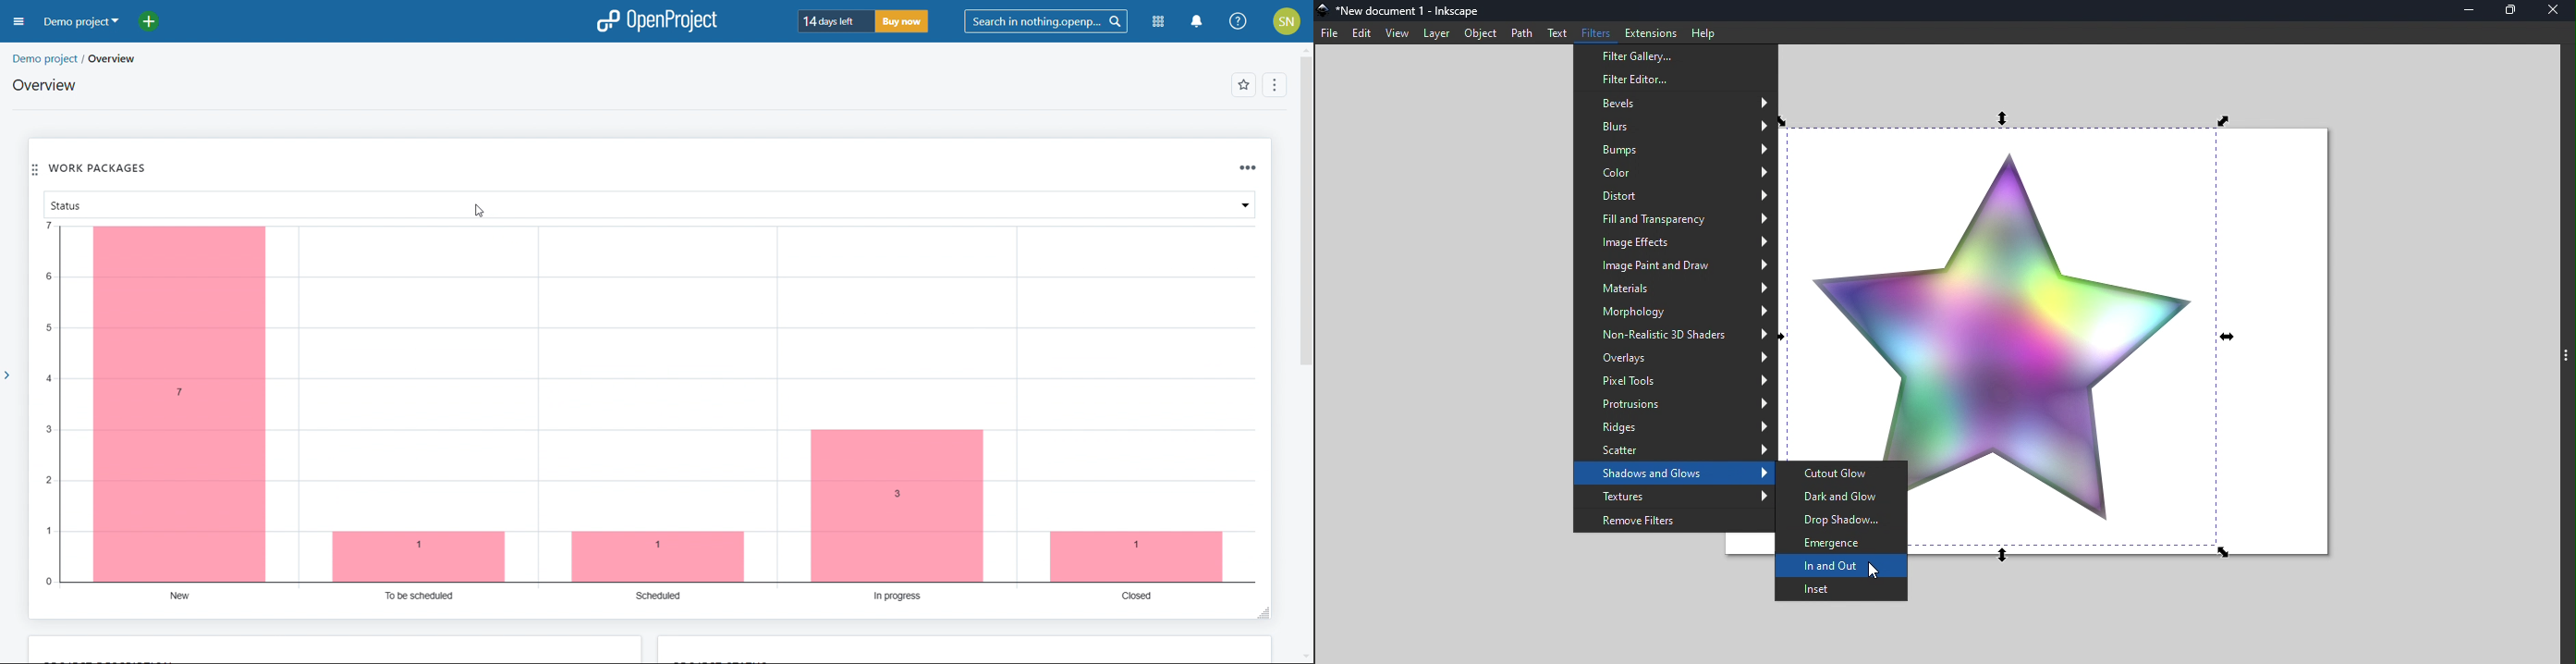 The image size is (2576, 672). Describe the element at coordinates (1676, 334) in the screenshot. I see `Non-realistic 3D shades` at that location.